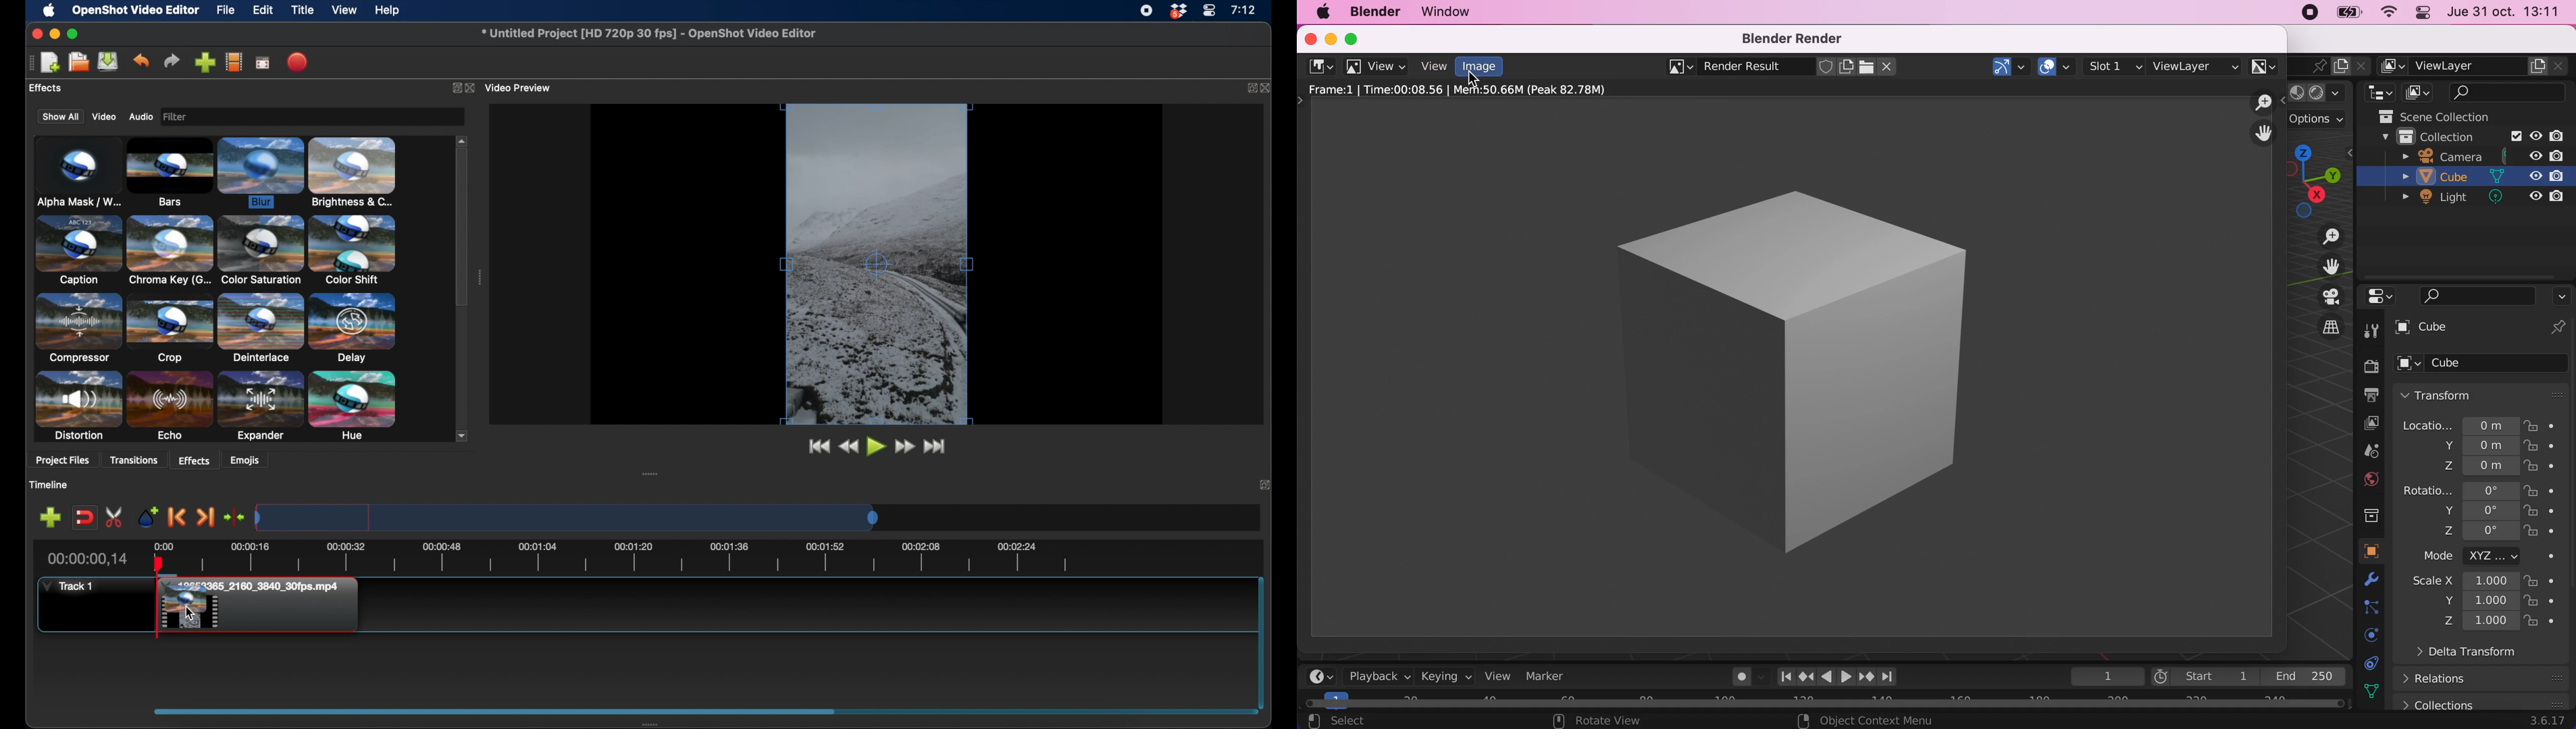 The image size is (2576, 756). I want to click on options, so click(2562, 296).